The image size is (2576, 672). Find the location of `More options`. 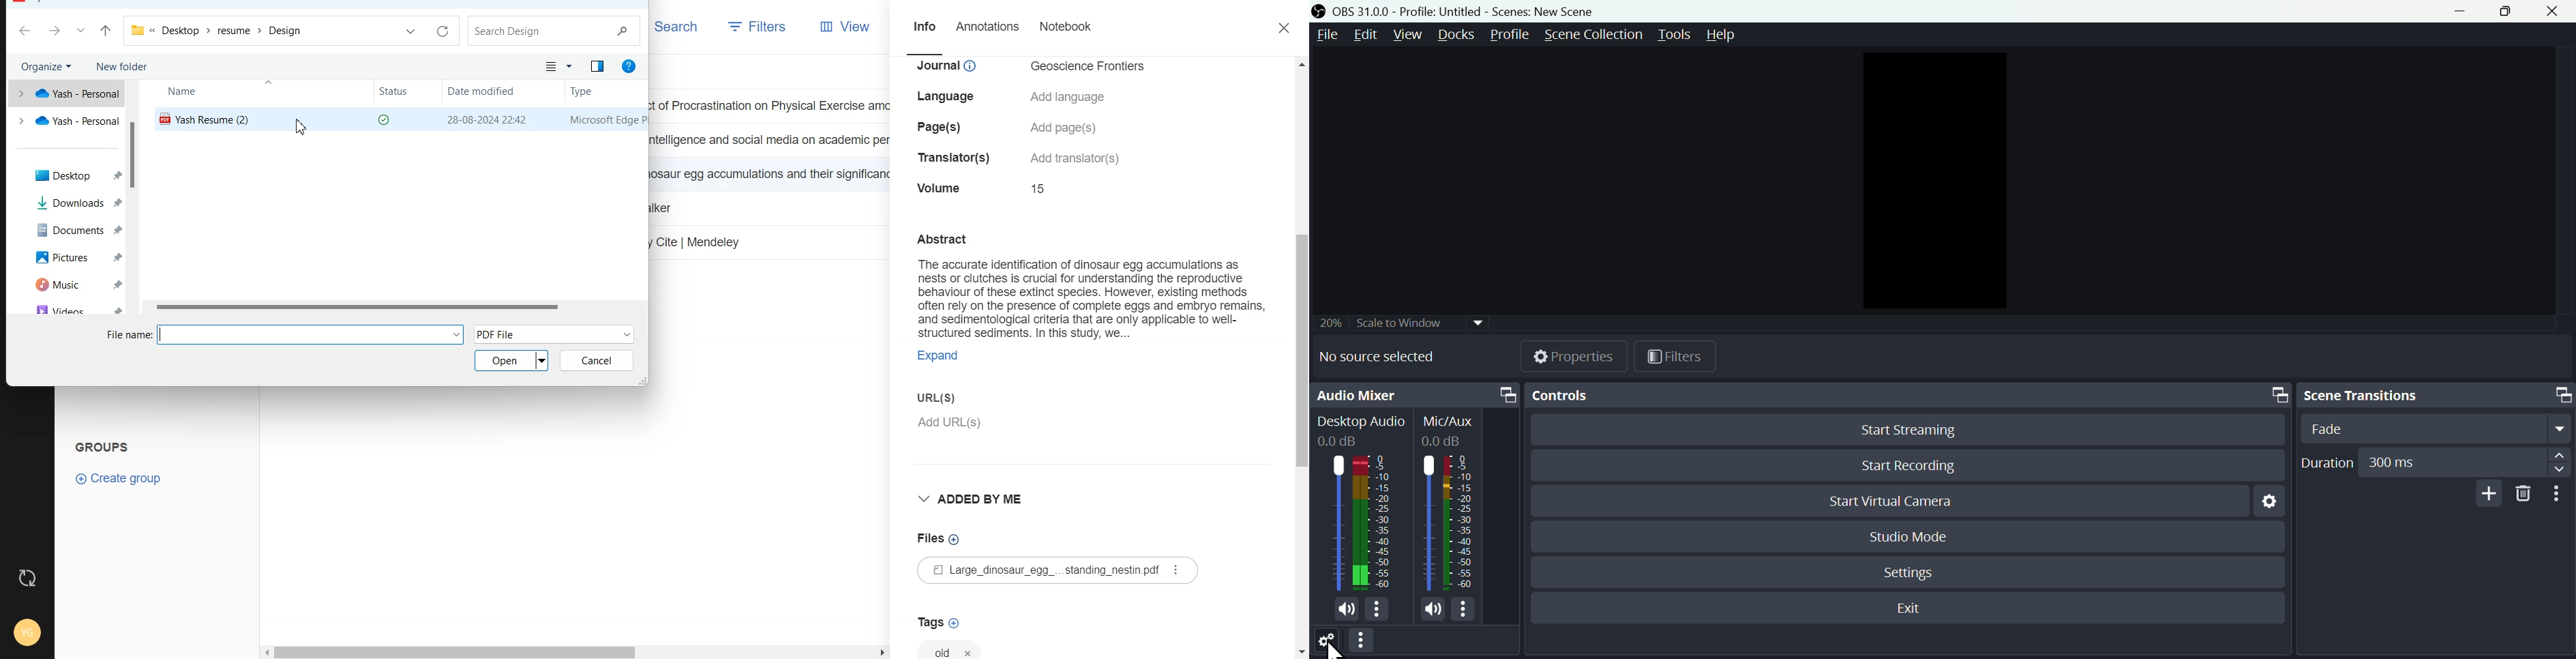

More options is located at coordinates (2561, 495).